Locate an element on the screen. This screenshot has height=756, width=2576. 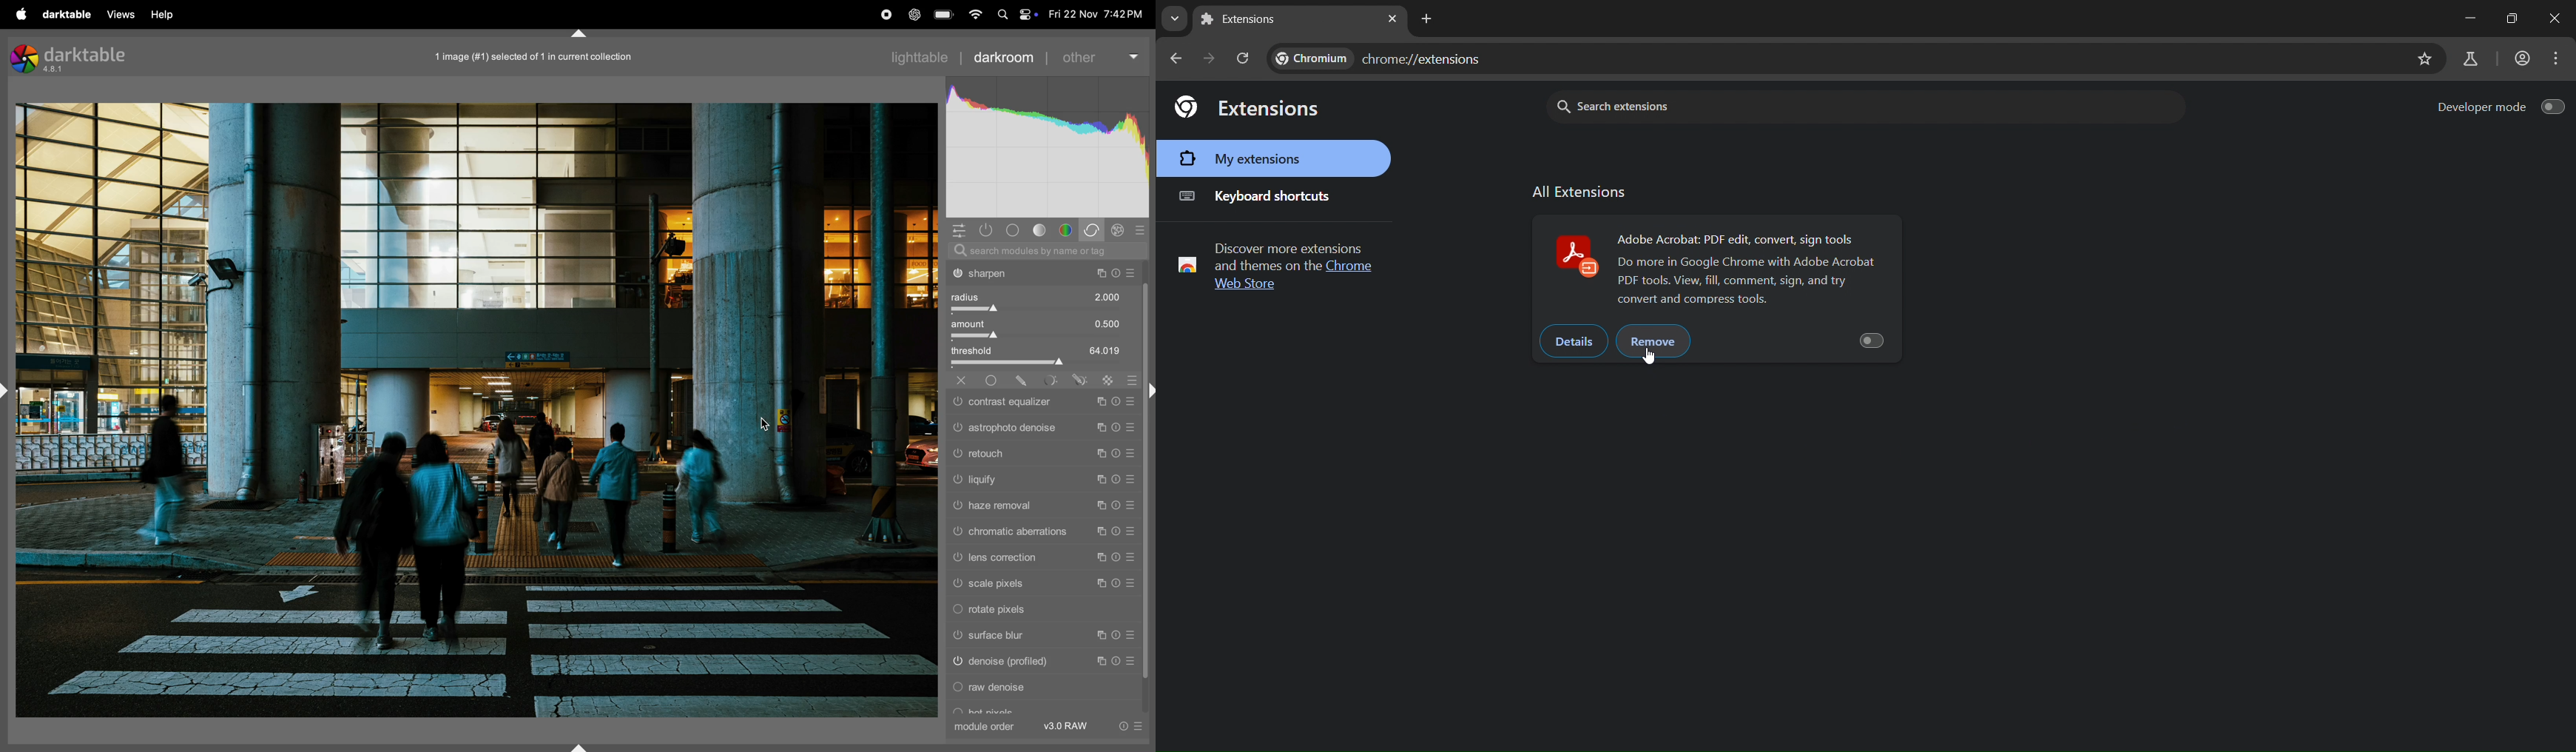
rastter mask is located at coordinates (1104, 378).